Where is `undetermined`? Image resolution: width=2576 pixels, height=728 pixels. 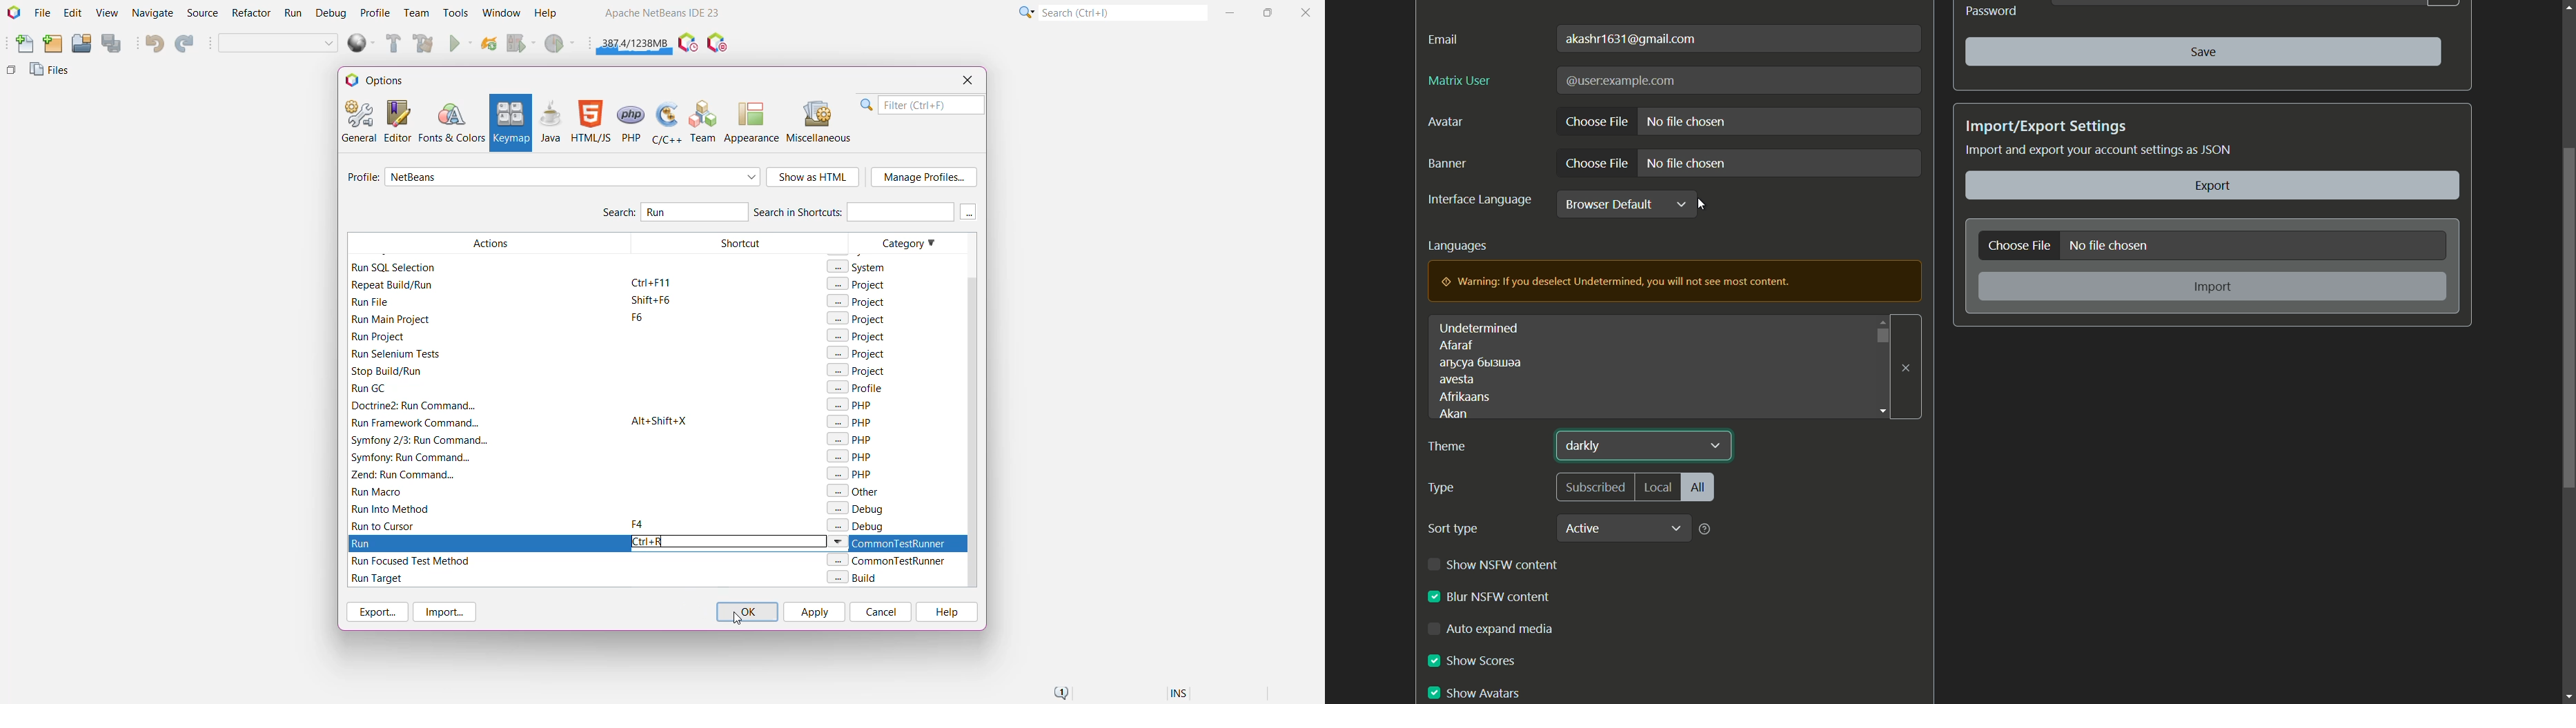
undetermined is located at coordinates (1479, 328).